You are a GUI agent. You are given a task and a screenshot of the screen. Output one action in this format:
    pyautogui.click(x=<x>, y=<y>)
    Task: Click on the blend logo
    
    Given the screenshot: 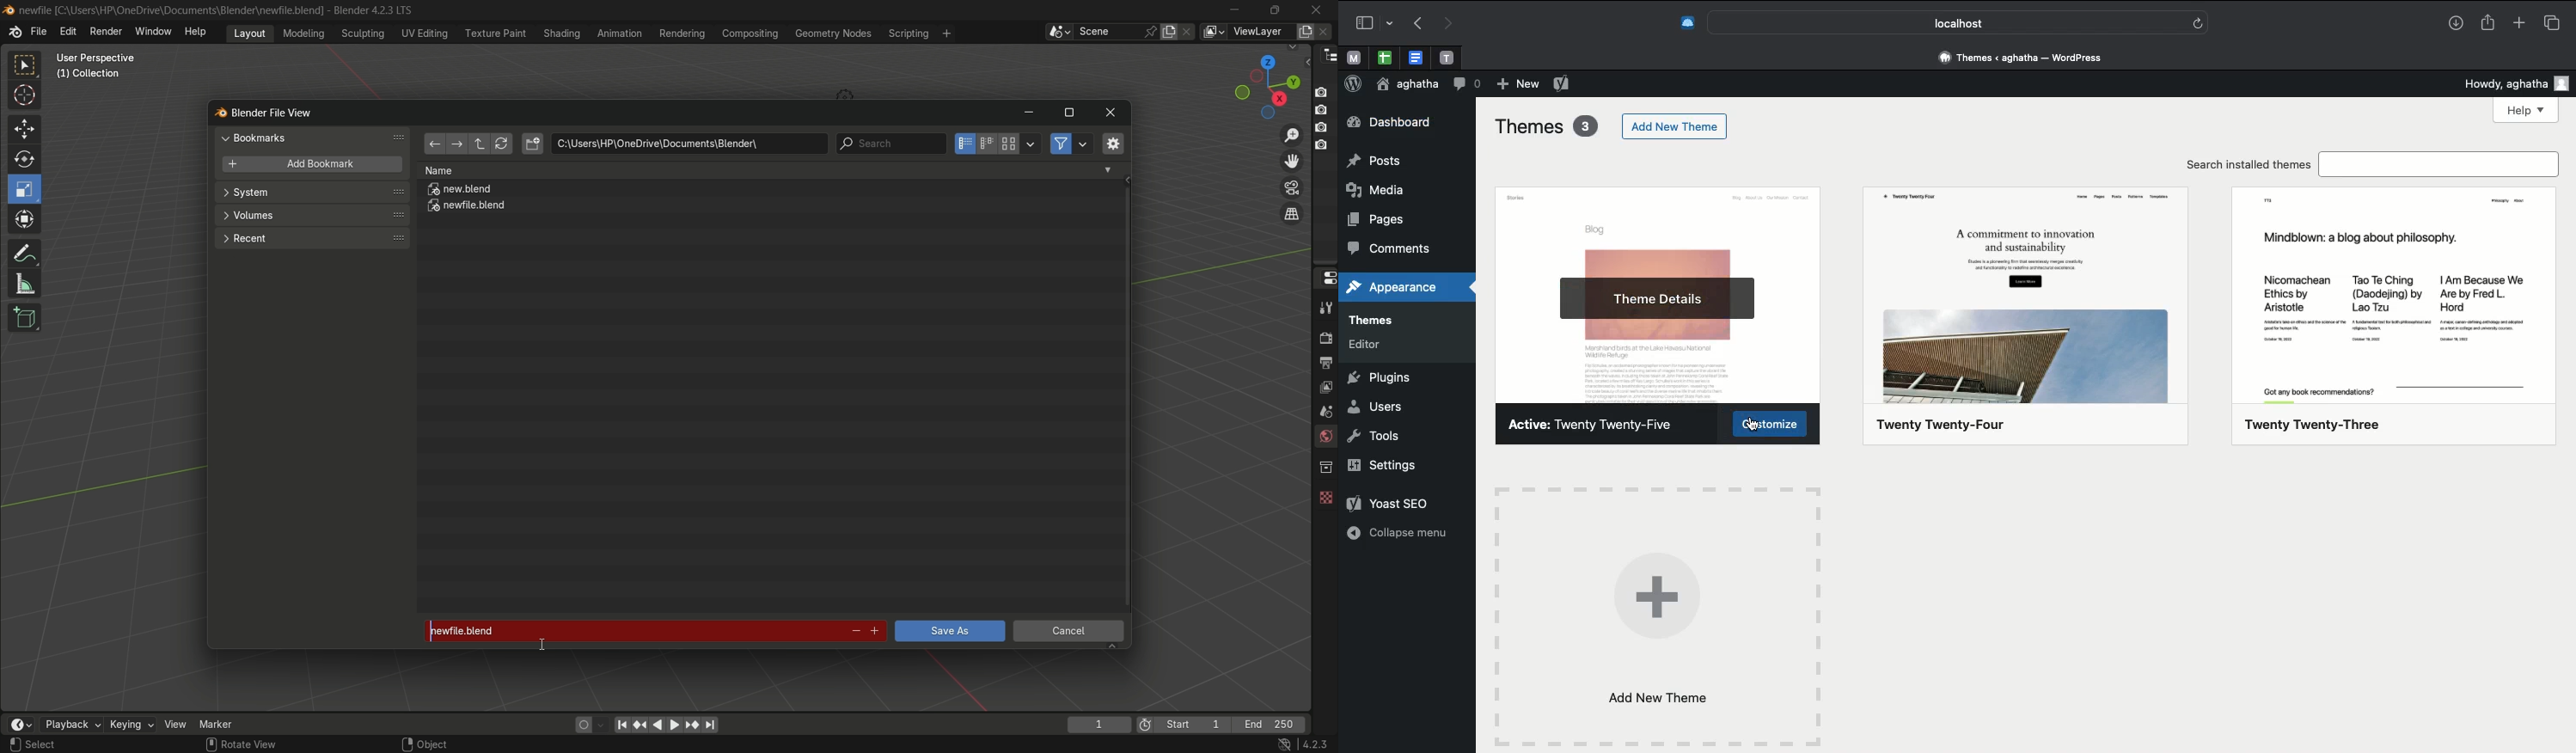 What is the action you would take?
    pyautogui.click(x=215, y=114)
    